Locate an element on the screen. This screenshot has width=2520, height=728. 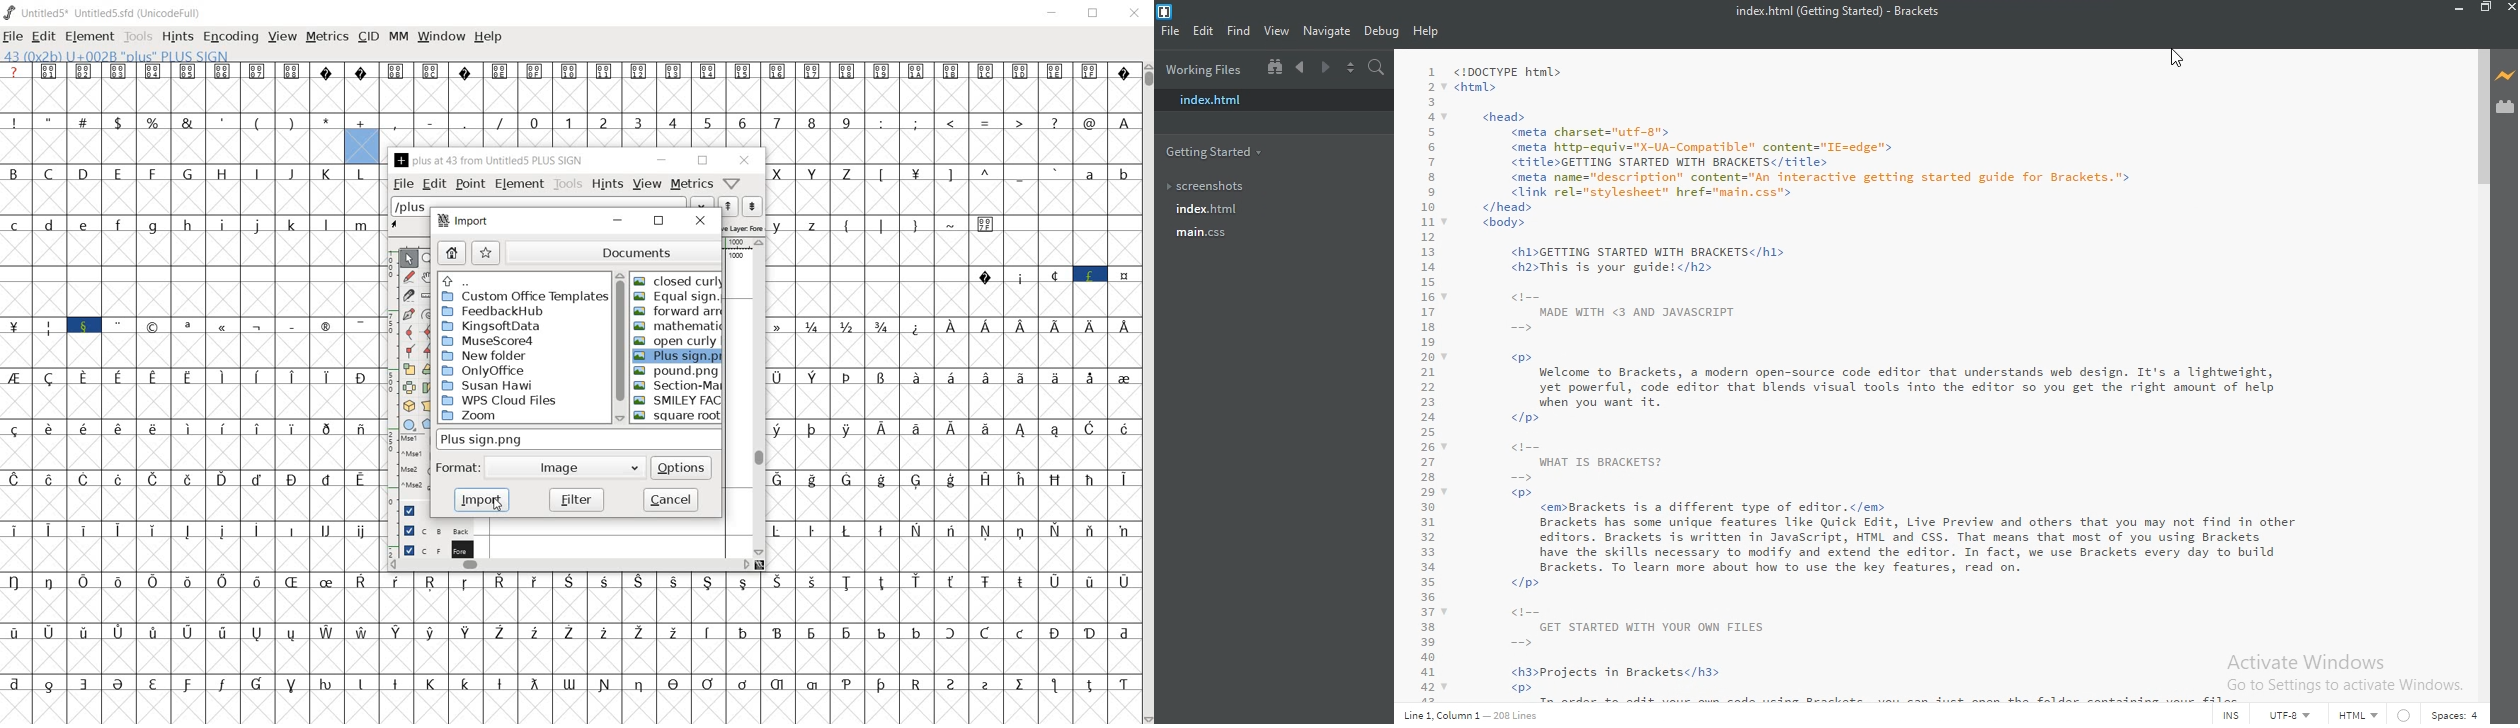
special characters is located at coordinates (577, 700).